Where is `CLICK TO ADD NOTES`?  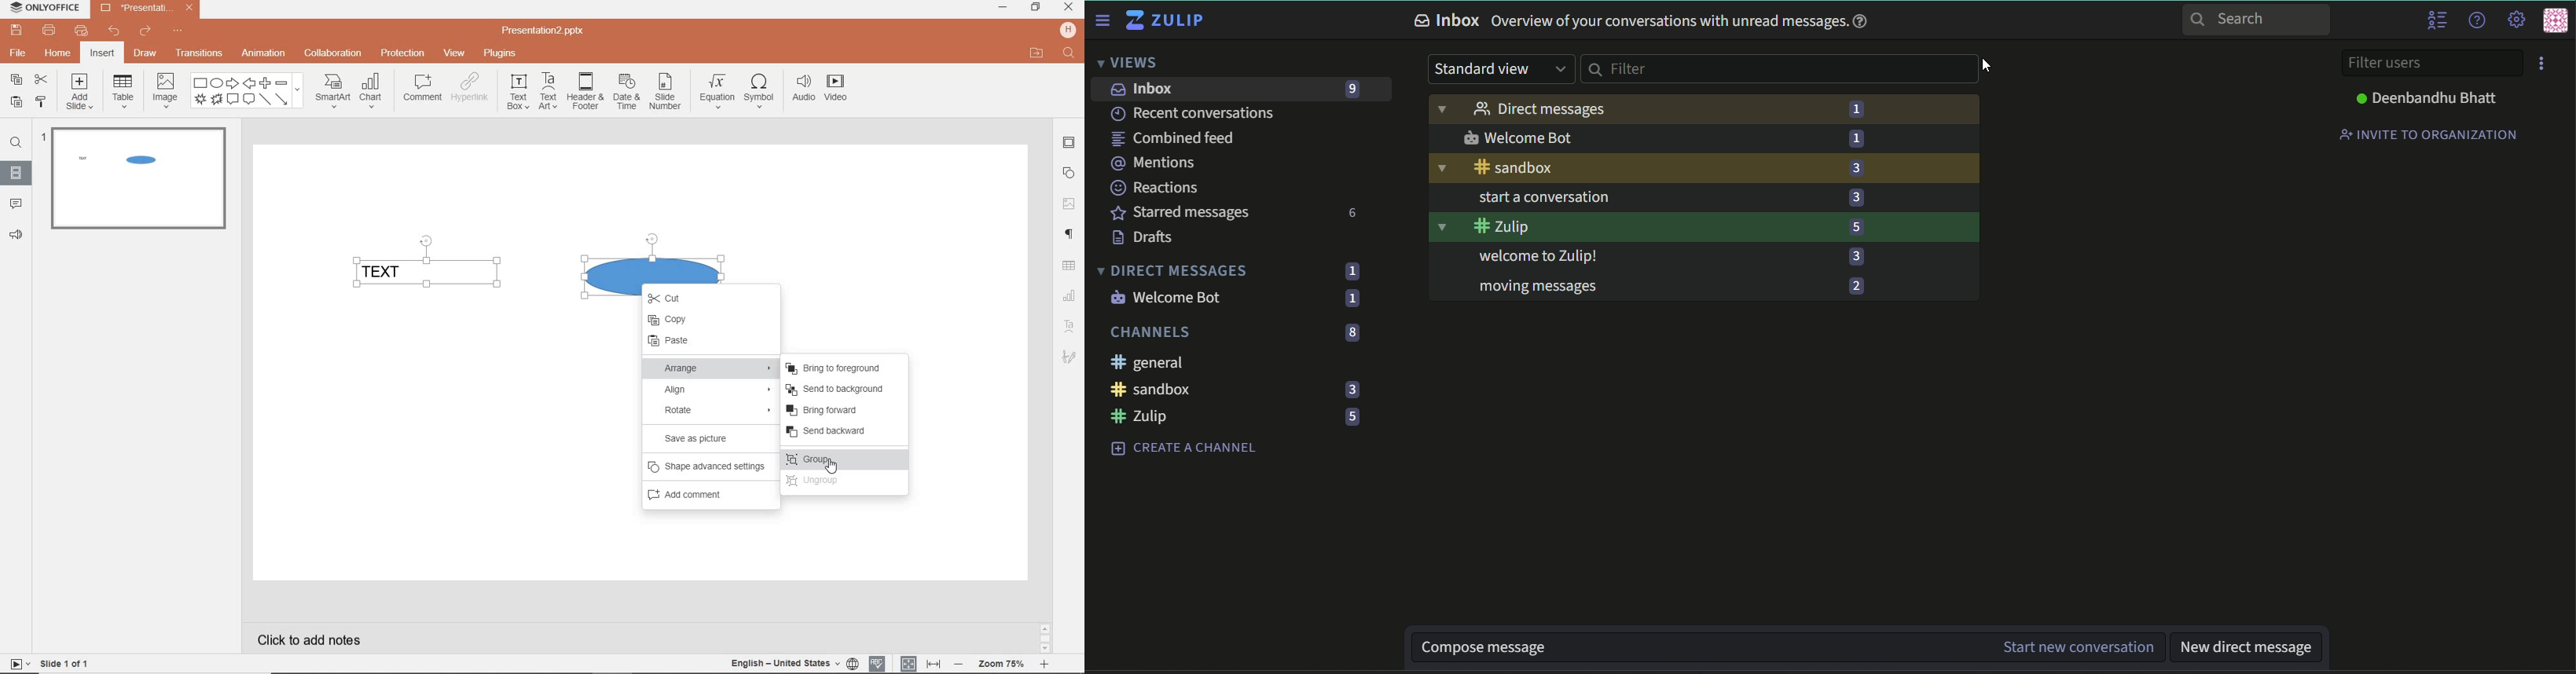
CLICK TO ADD NOTES is located at coordinates (312, 638).